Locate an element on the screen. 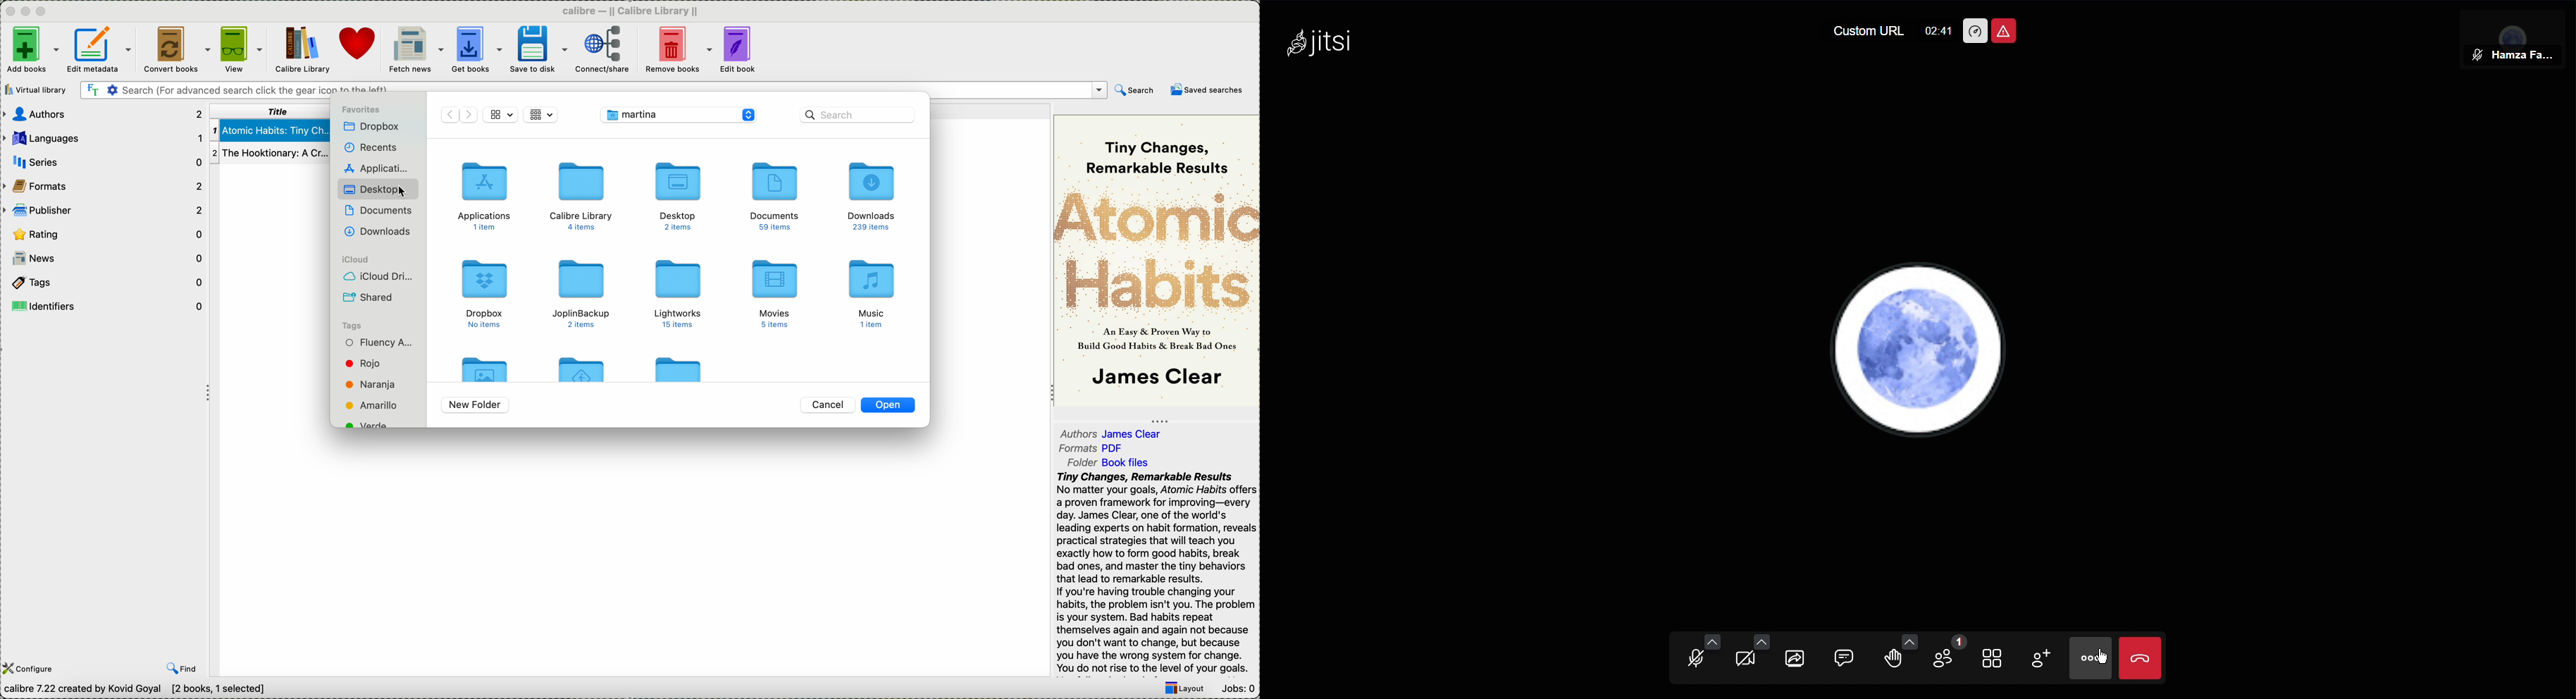  Chat is located at coordinates (1845, 657).